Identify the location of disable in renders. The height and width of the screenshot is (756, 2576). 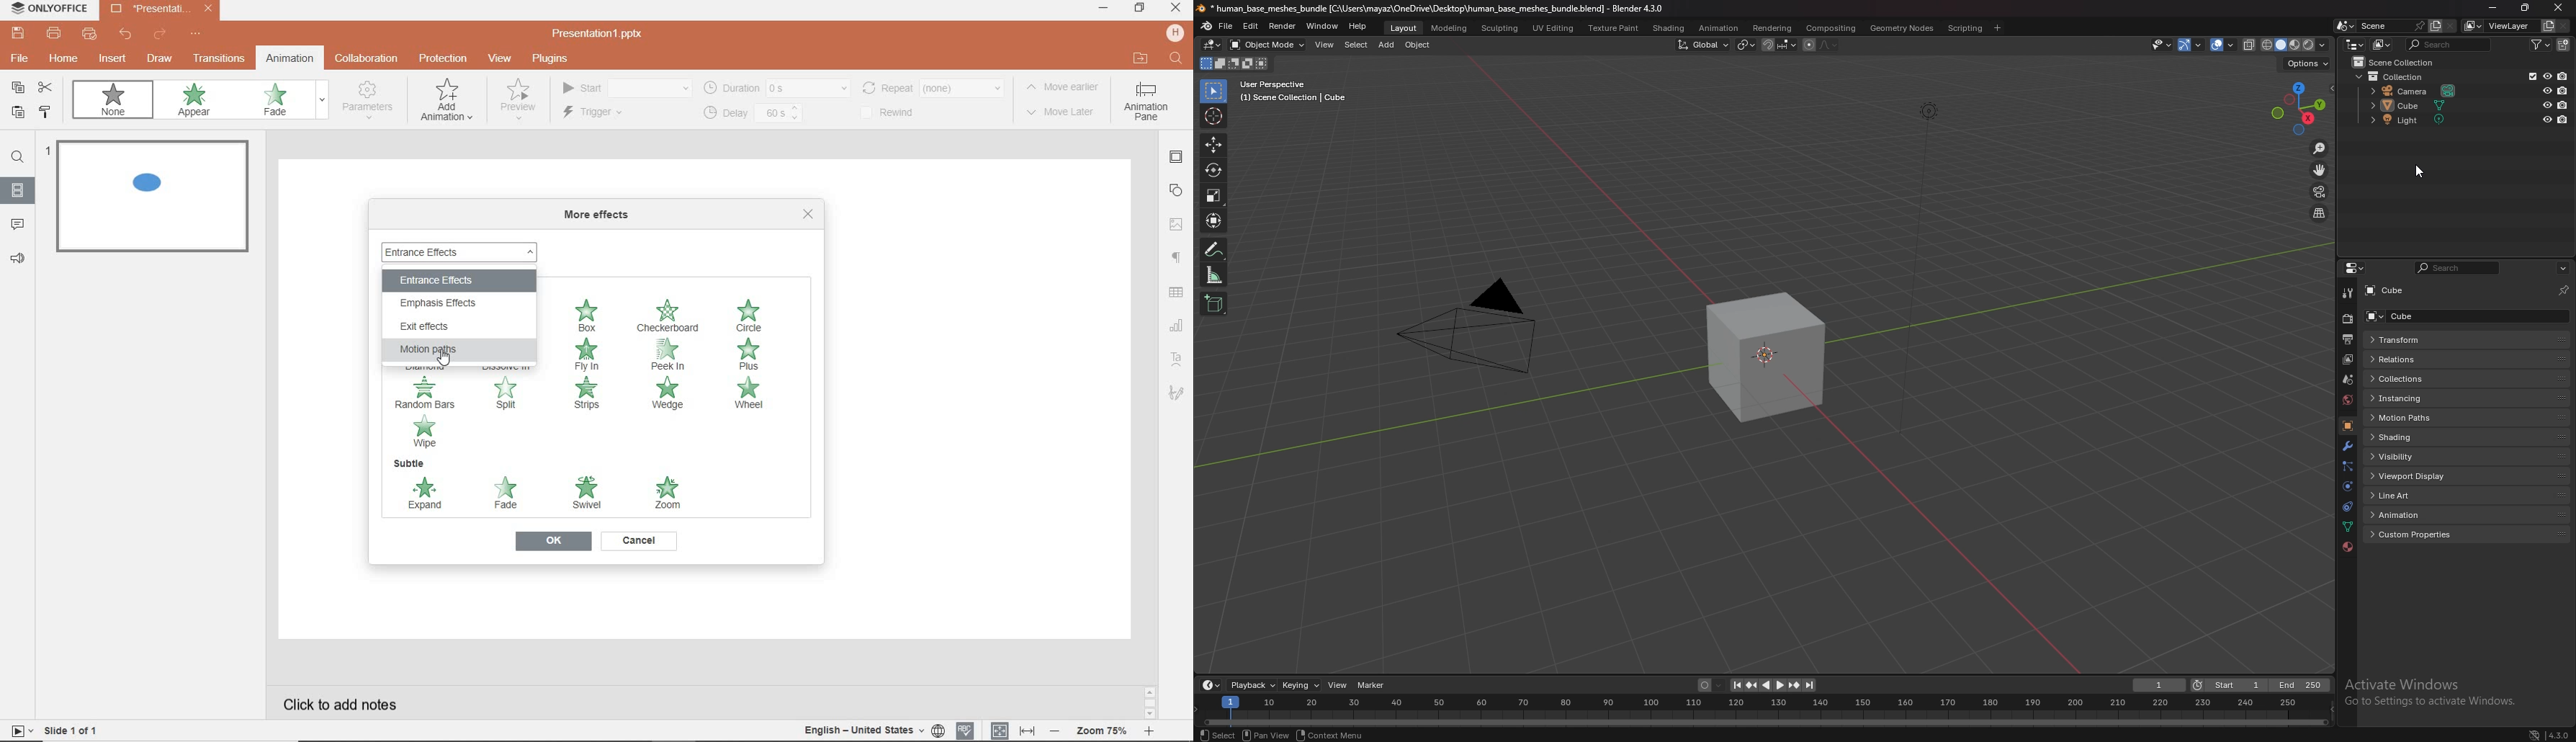
(2564, 104).